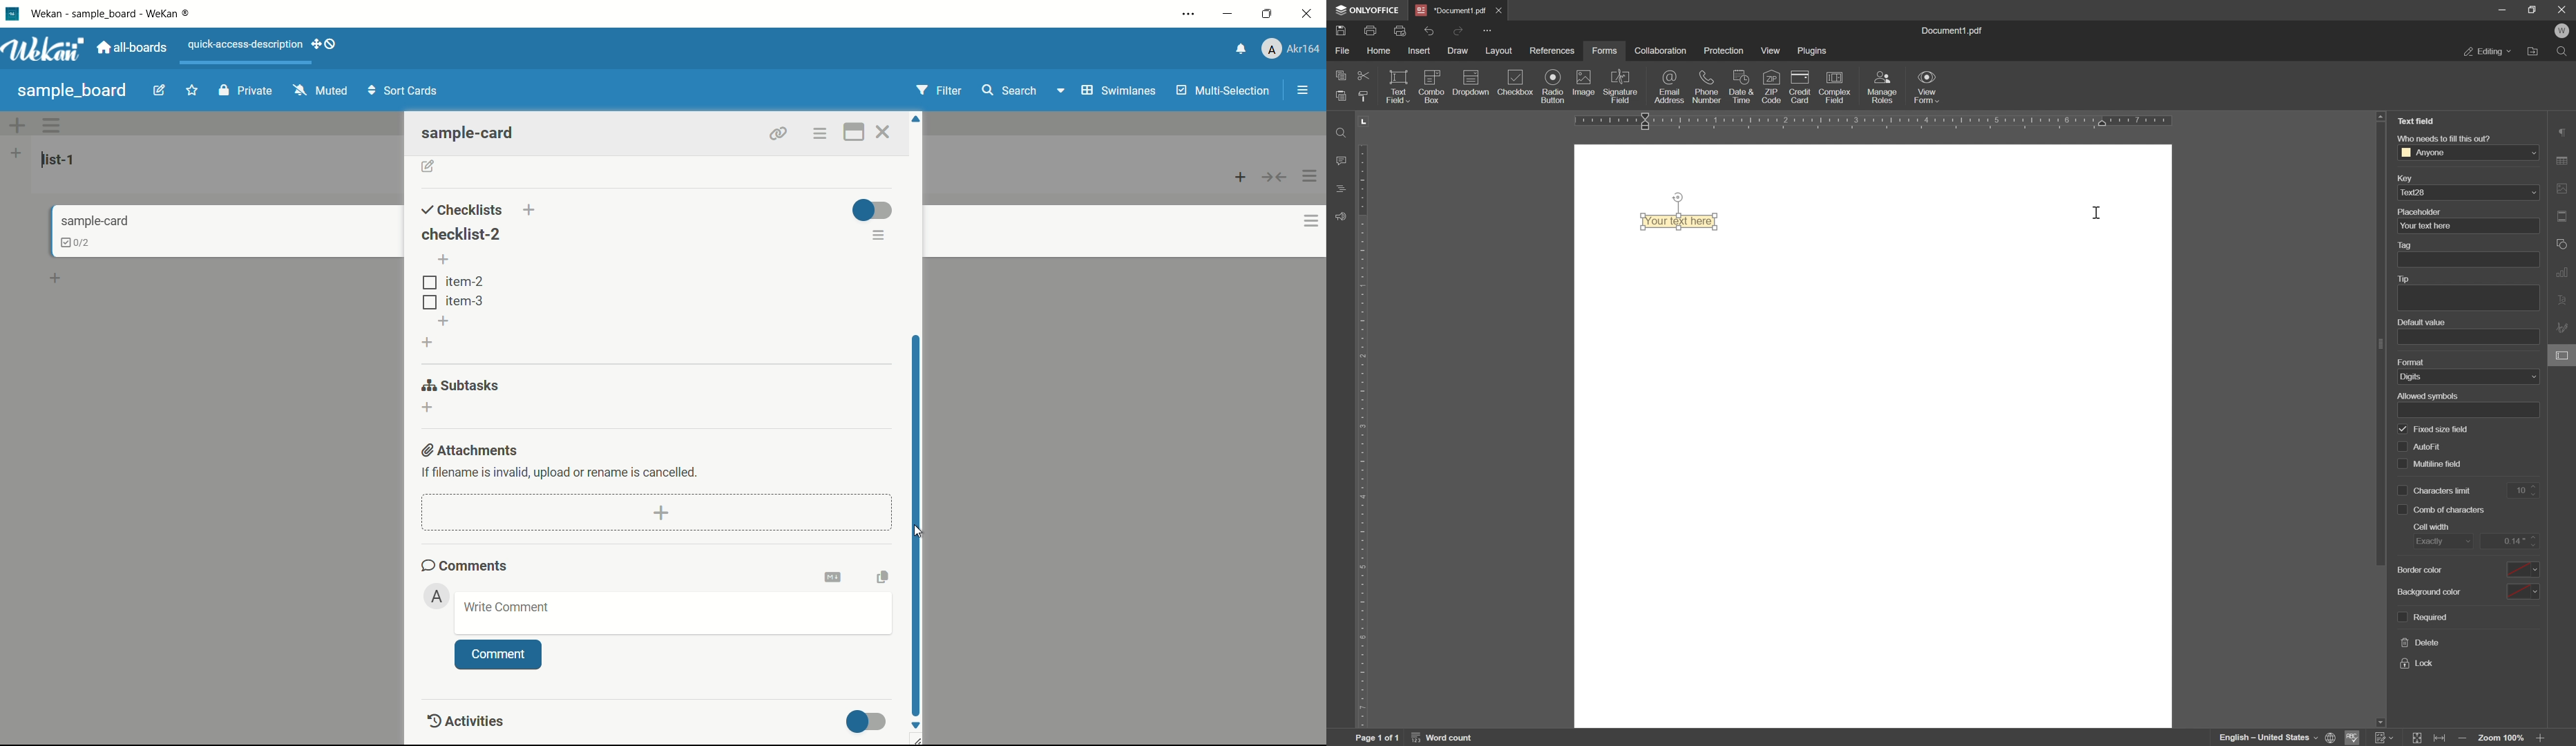 This screenshot has height=756, width=2576. I want to click on search, so click(1011, 90).